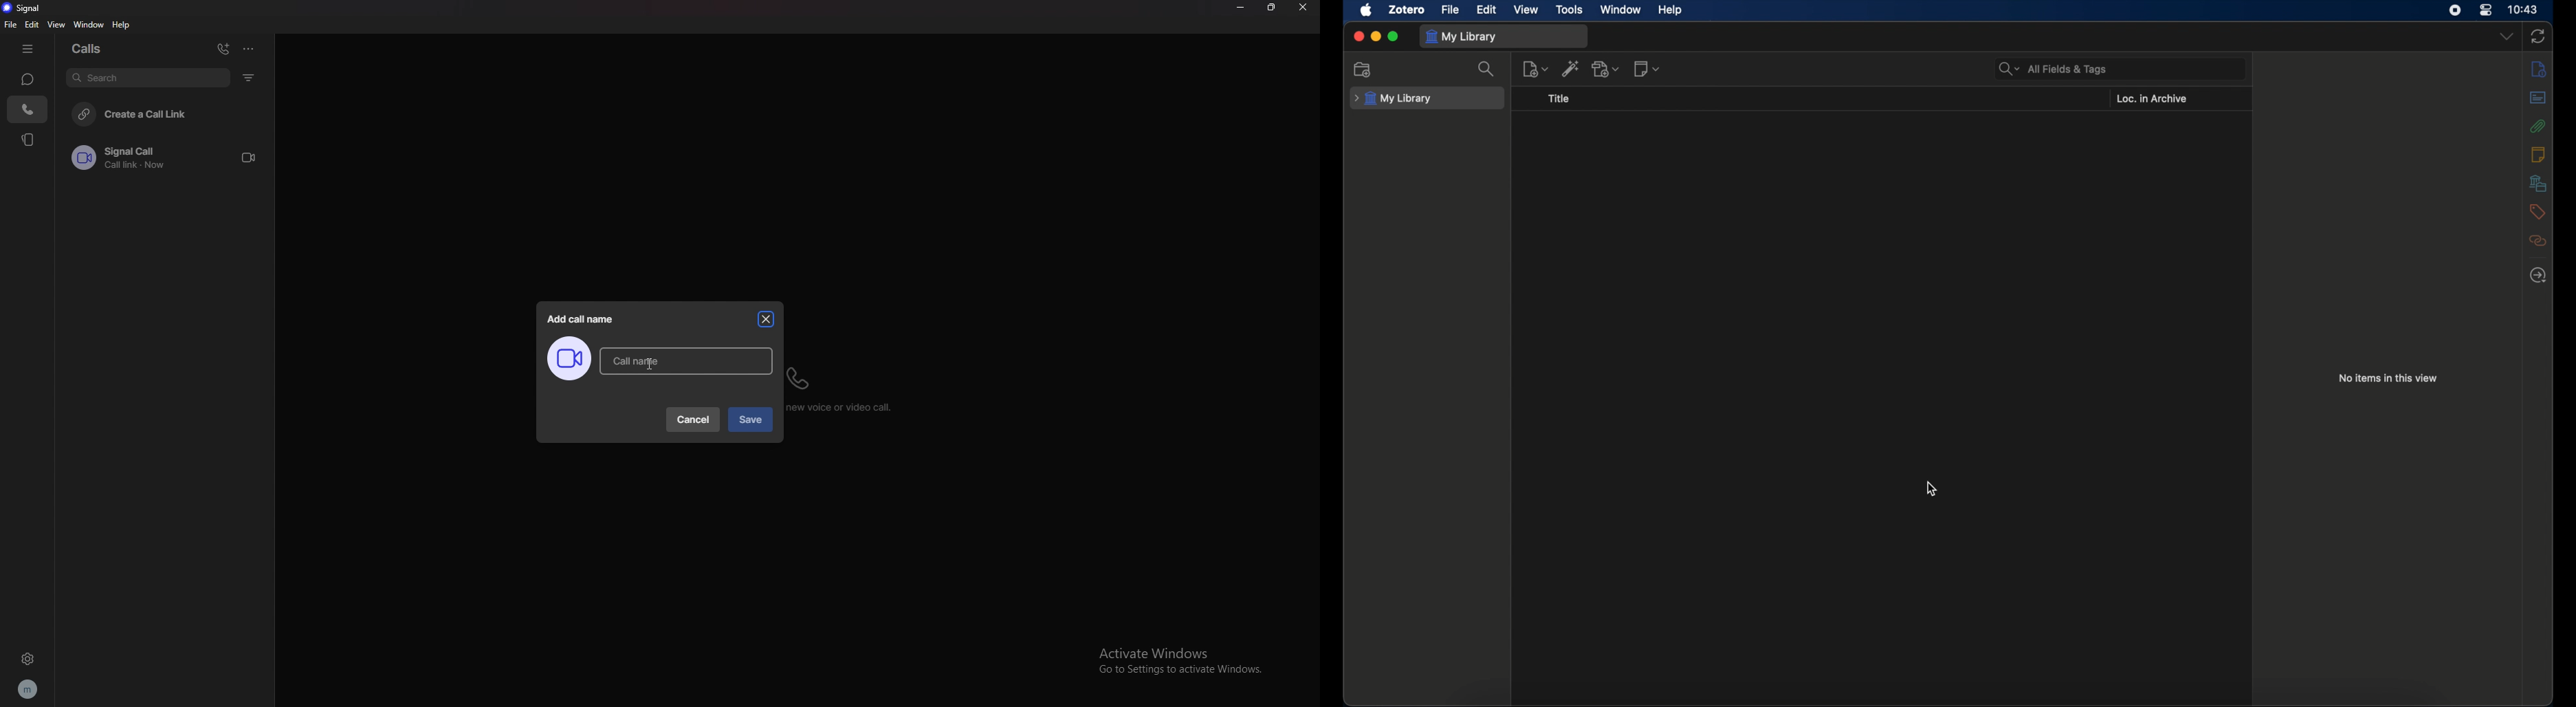  I want to click on cursor, so click(1933, 489).